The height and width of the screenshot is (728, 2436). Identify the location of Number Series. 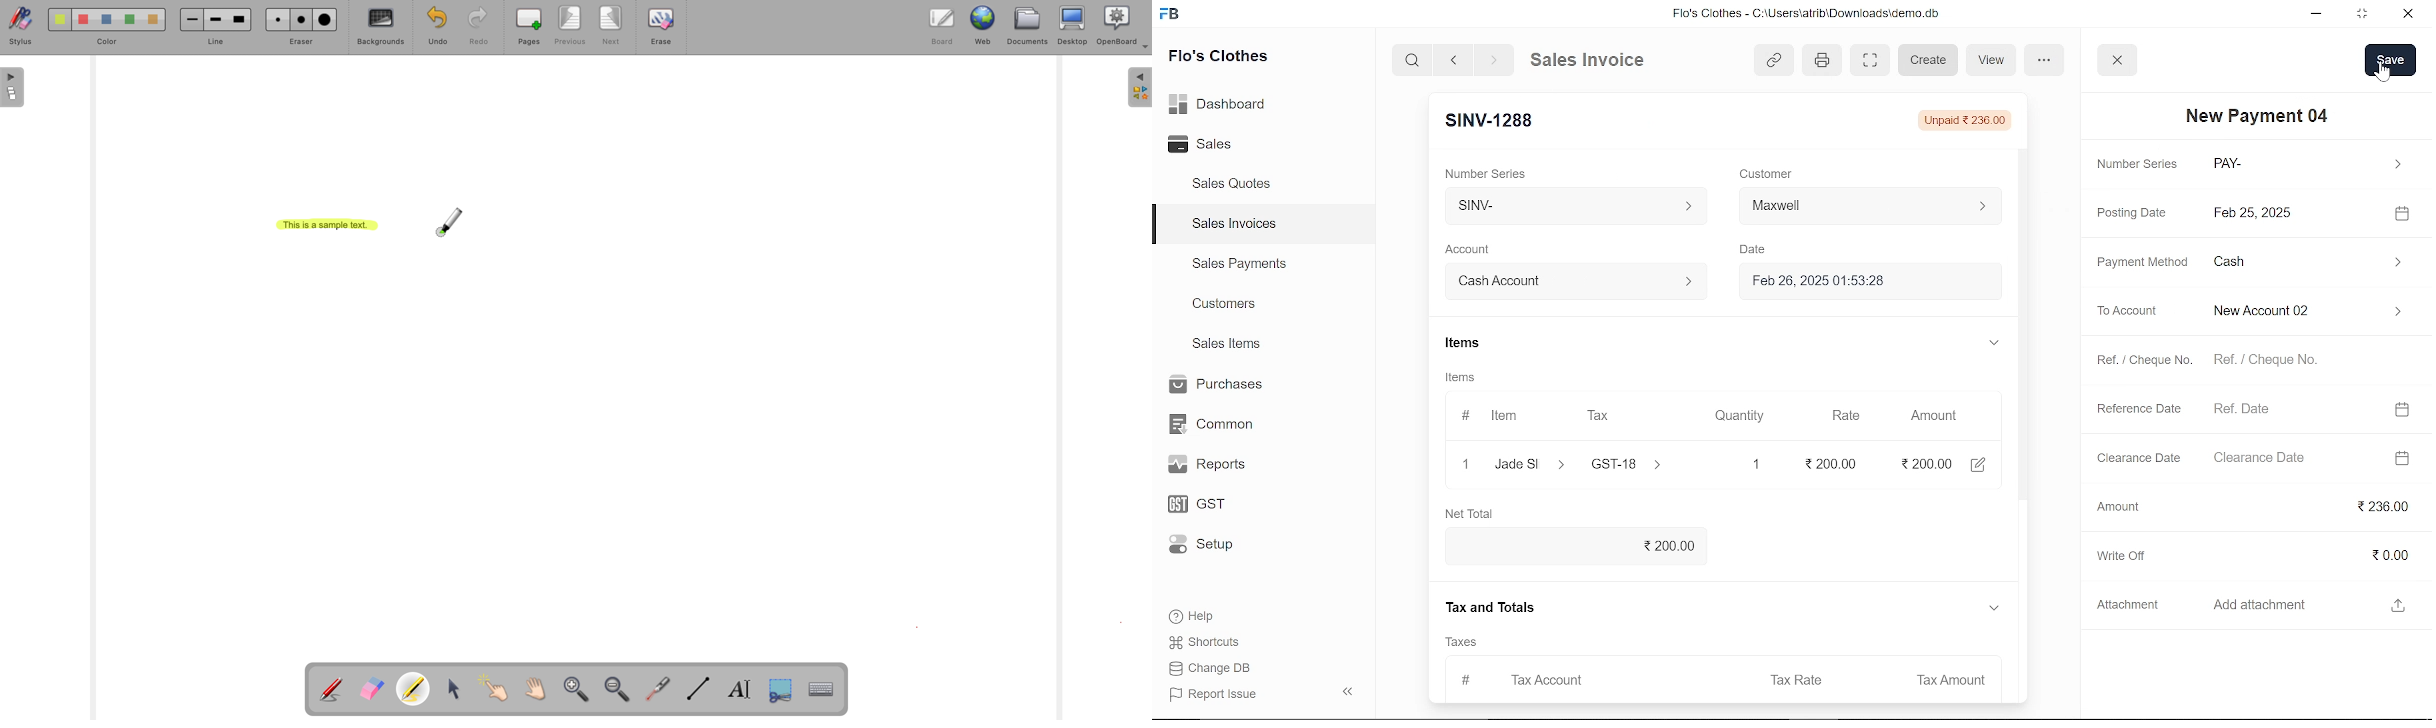
(2140, 164).